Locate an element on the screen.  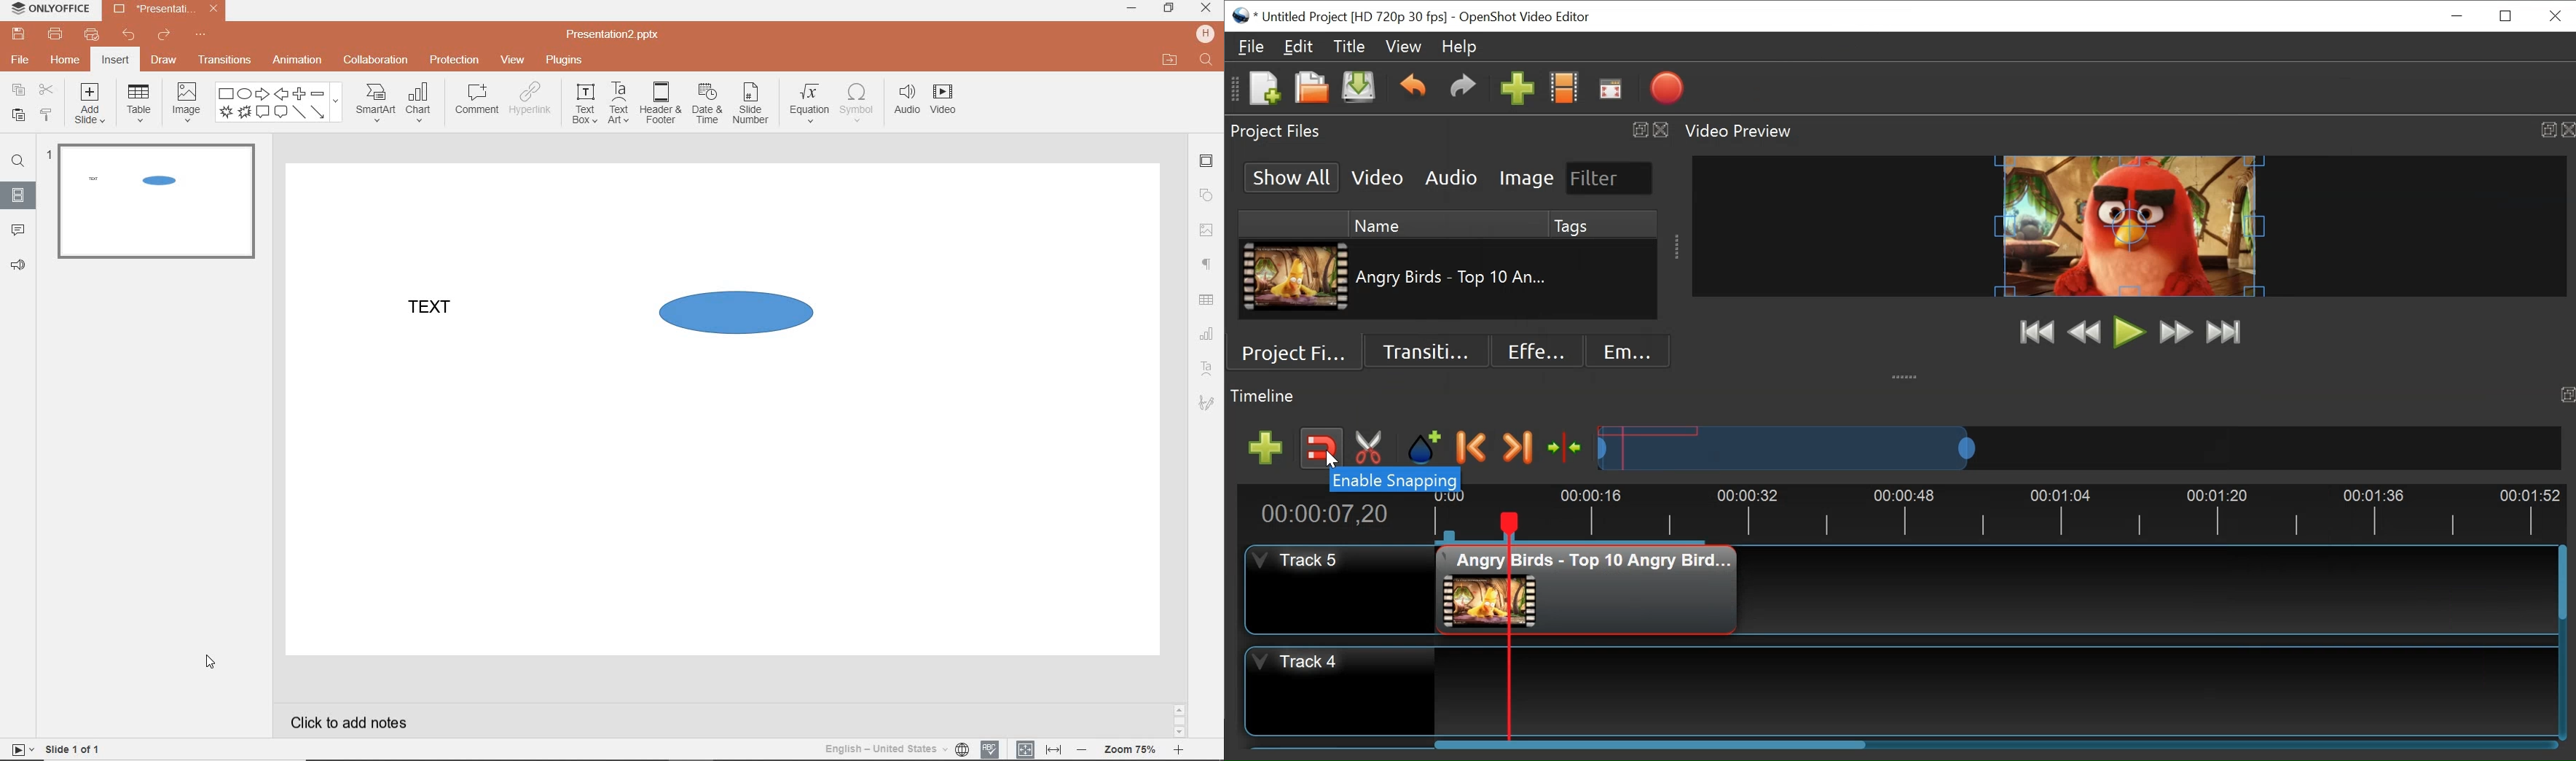
Restore is located at coordinates (2503, 16).